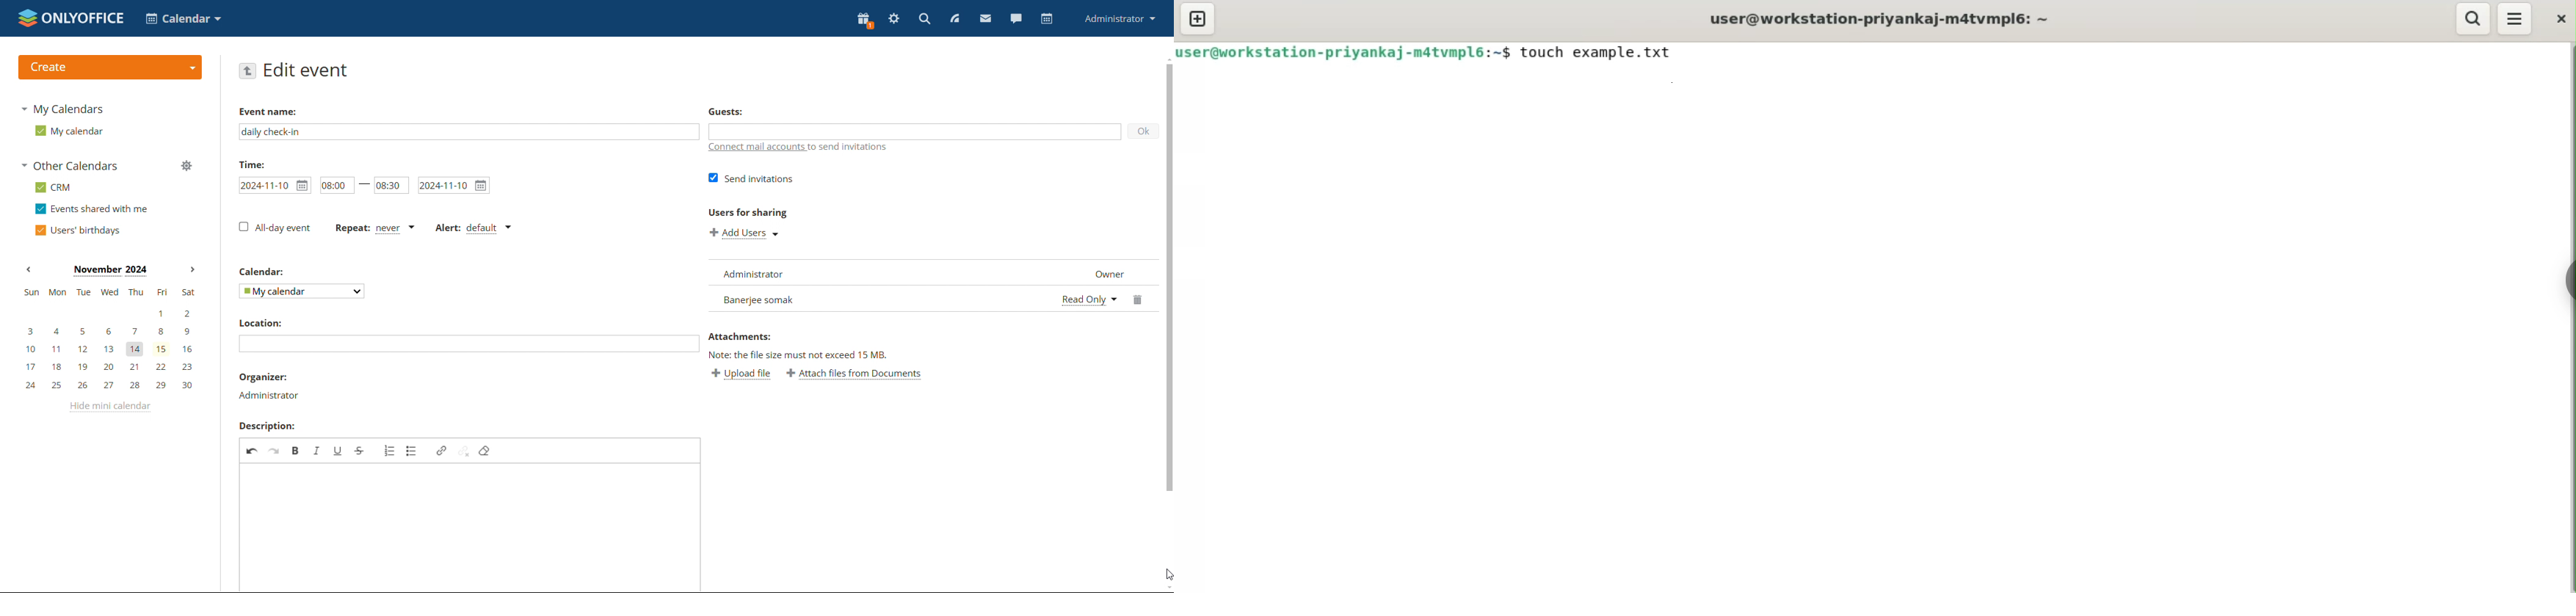  Describe the element at coordinates (264, 379) in the screenshot. I see `organizer:` at that location.